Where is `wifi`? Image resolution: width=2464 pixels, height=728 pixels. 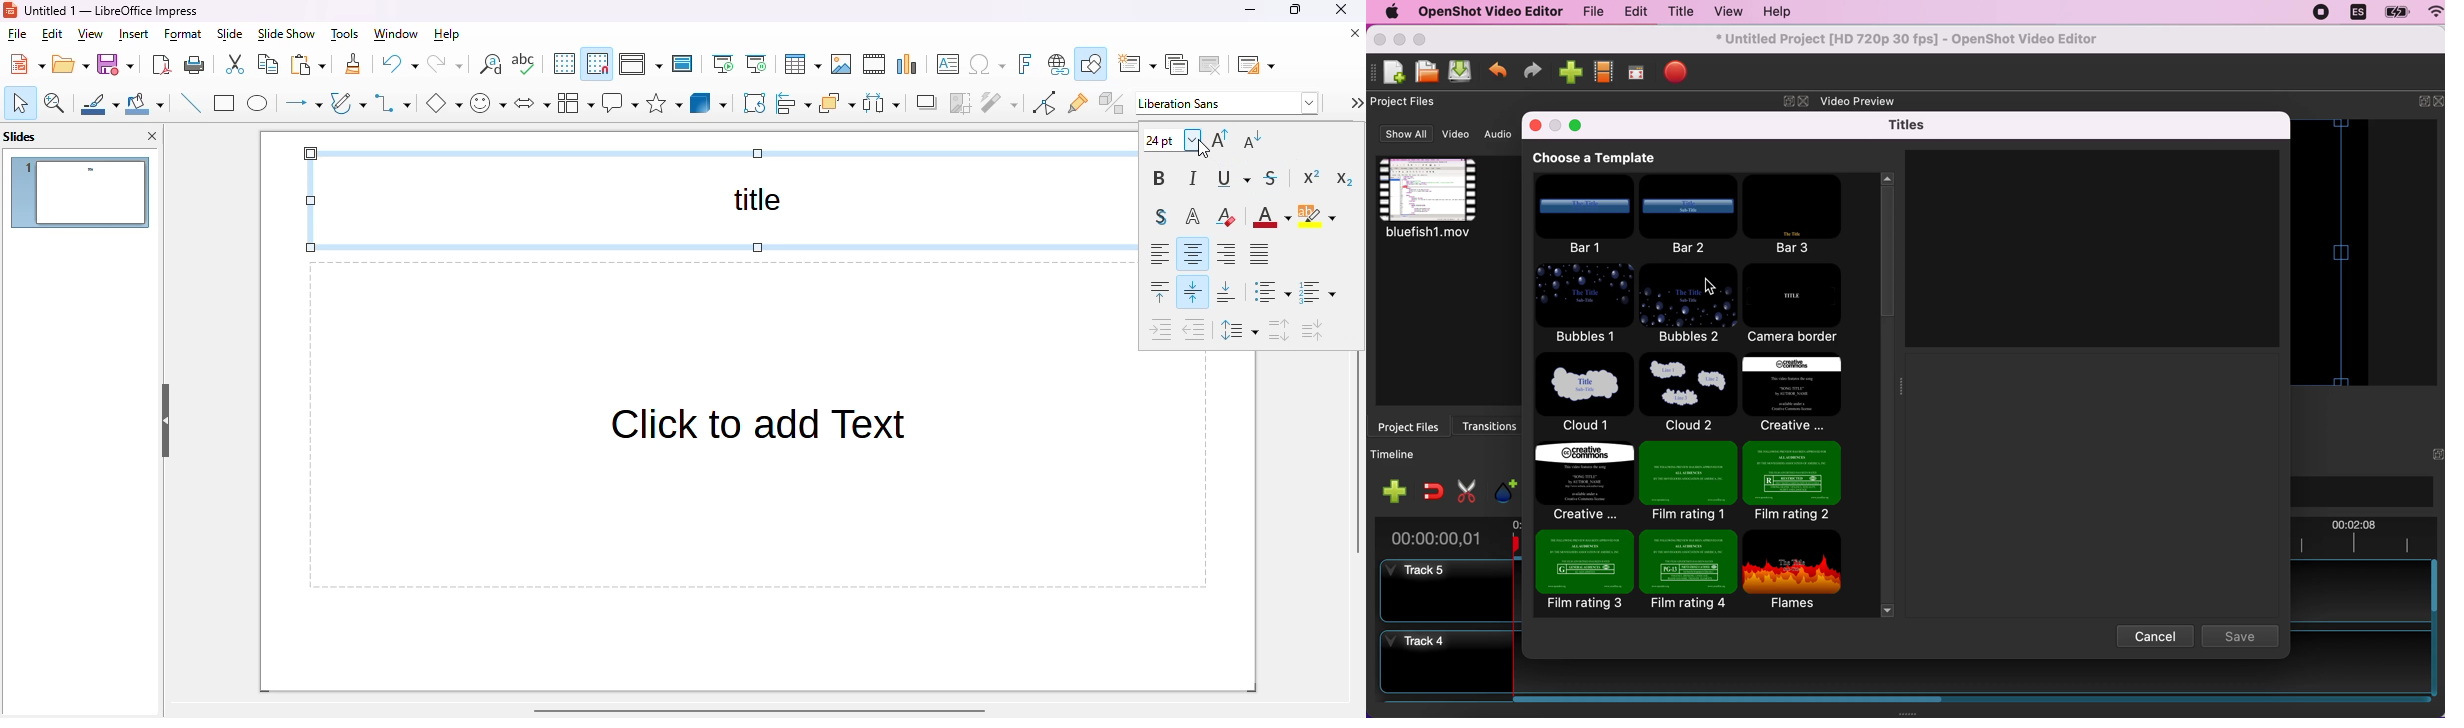 wifi is located at coordinates (2432, 13).